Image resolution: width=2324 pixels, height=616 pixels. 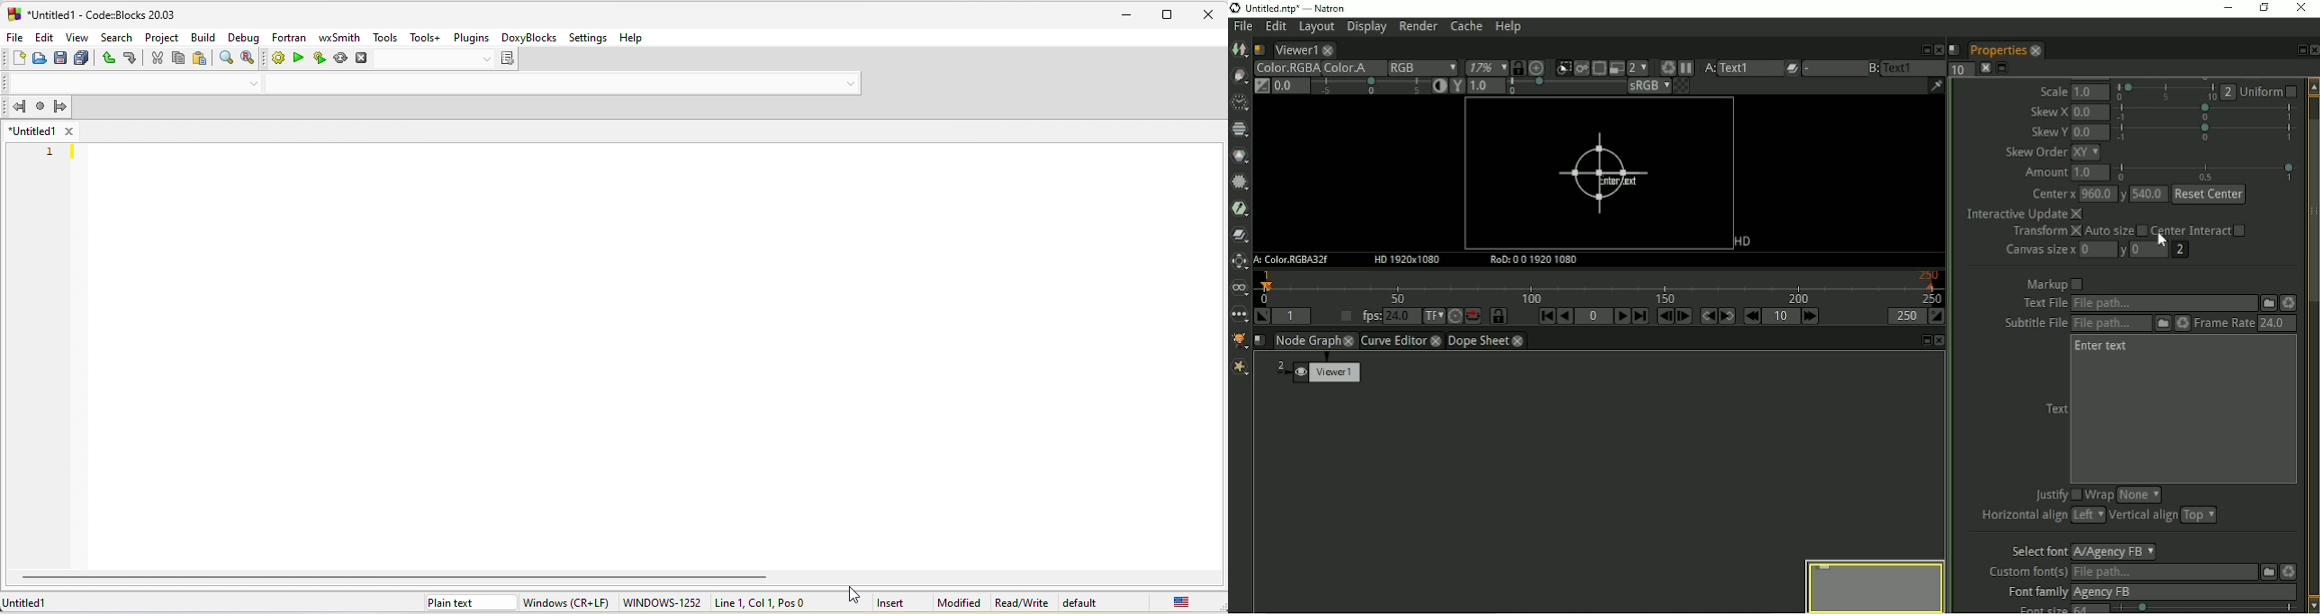 I want to click on redo, so click(x=131, y=58).